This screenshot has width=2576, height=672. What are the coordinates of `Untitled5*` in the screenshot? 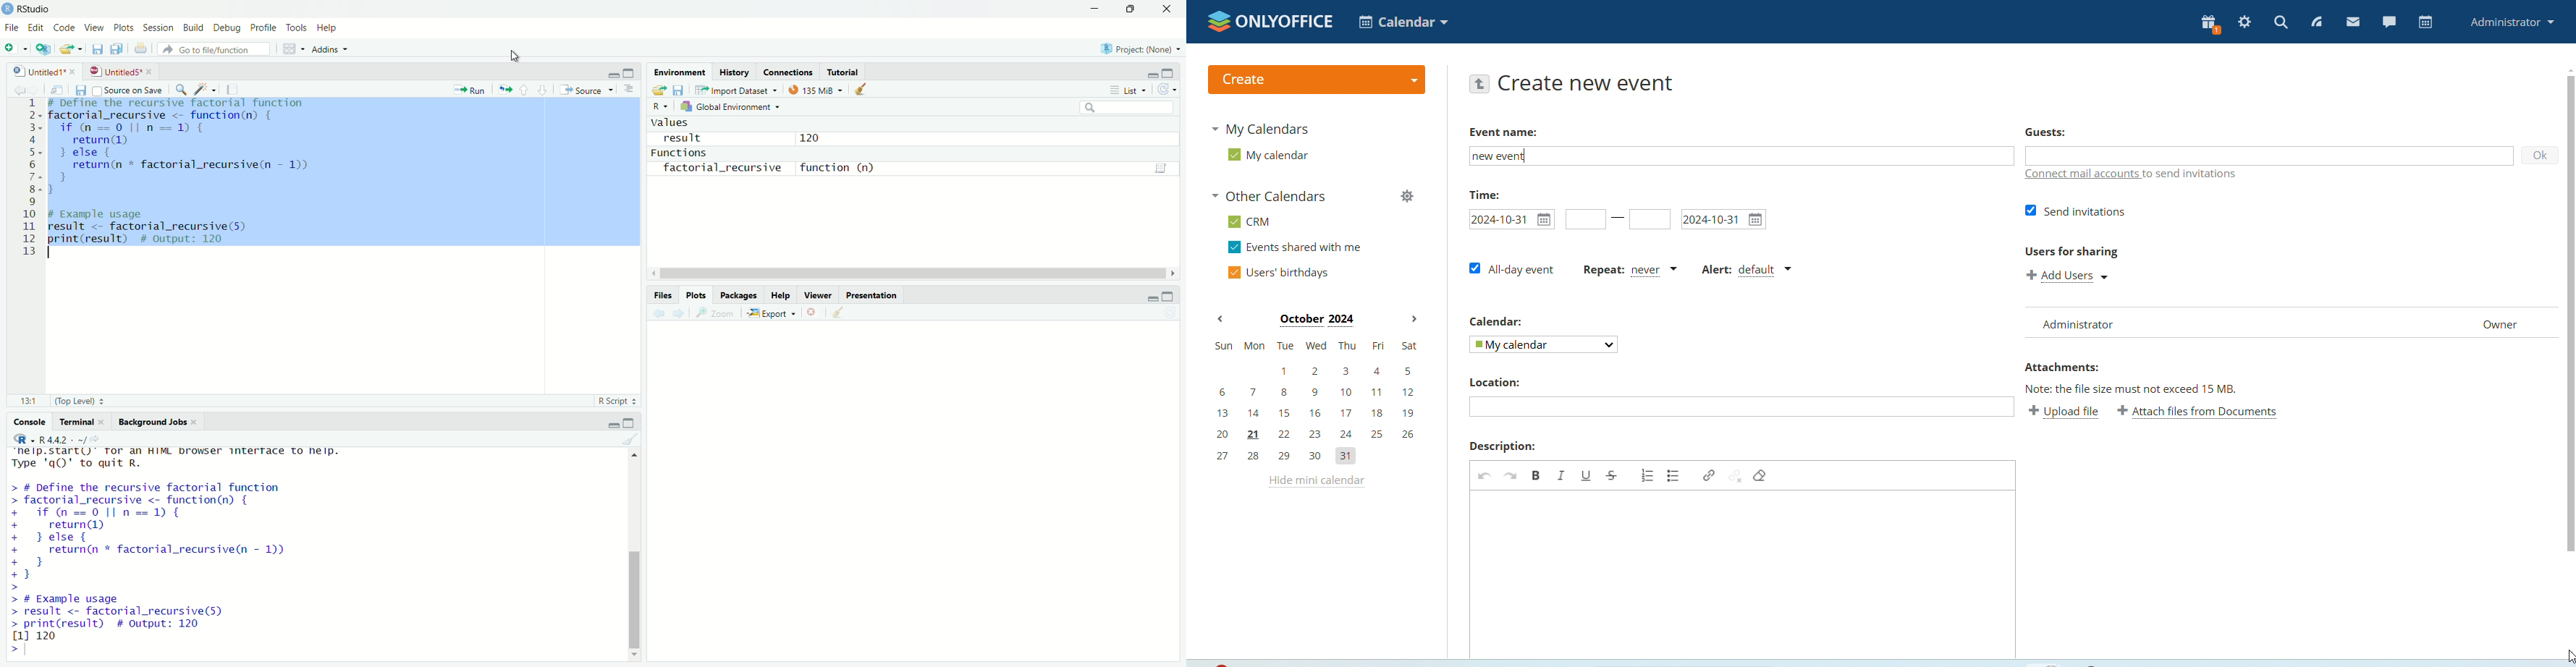 It's located at (116, 71).